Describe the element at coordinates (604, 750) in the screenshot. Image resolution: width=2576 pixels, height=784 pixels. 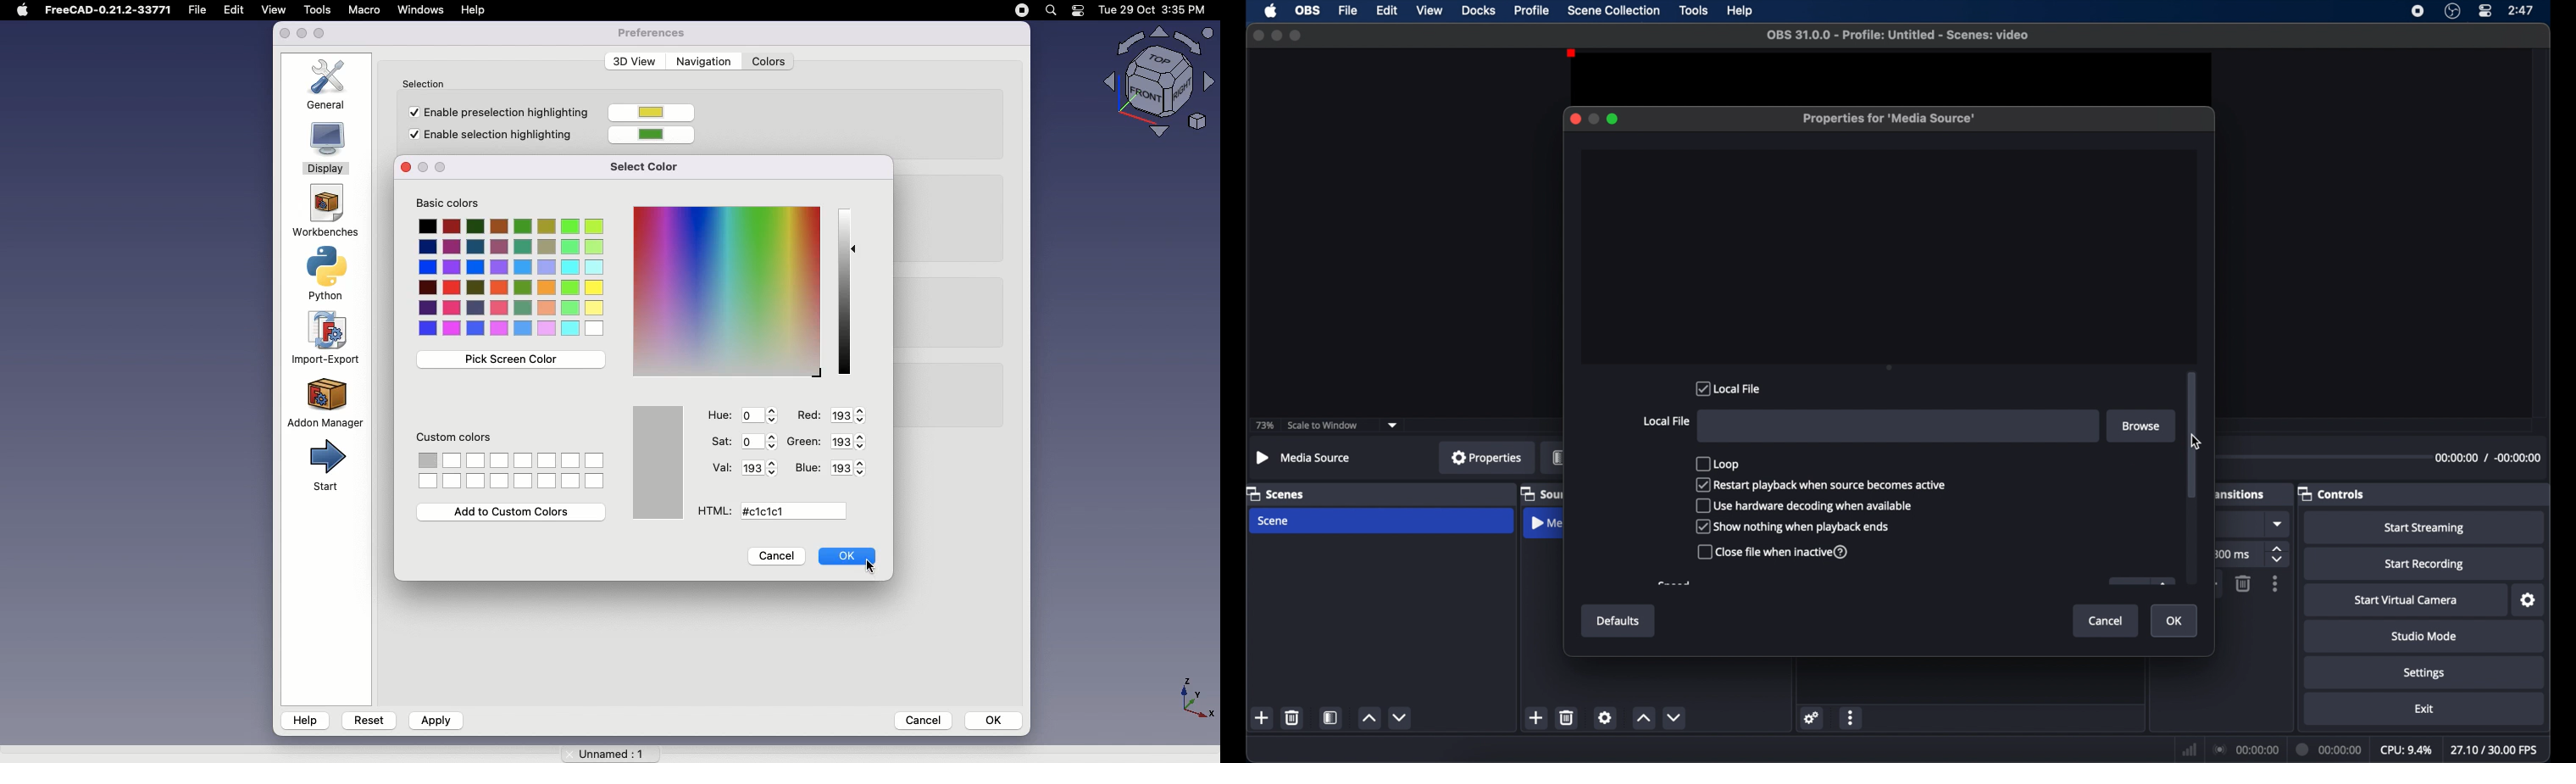
I see `Unnamed 1` at that location.